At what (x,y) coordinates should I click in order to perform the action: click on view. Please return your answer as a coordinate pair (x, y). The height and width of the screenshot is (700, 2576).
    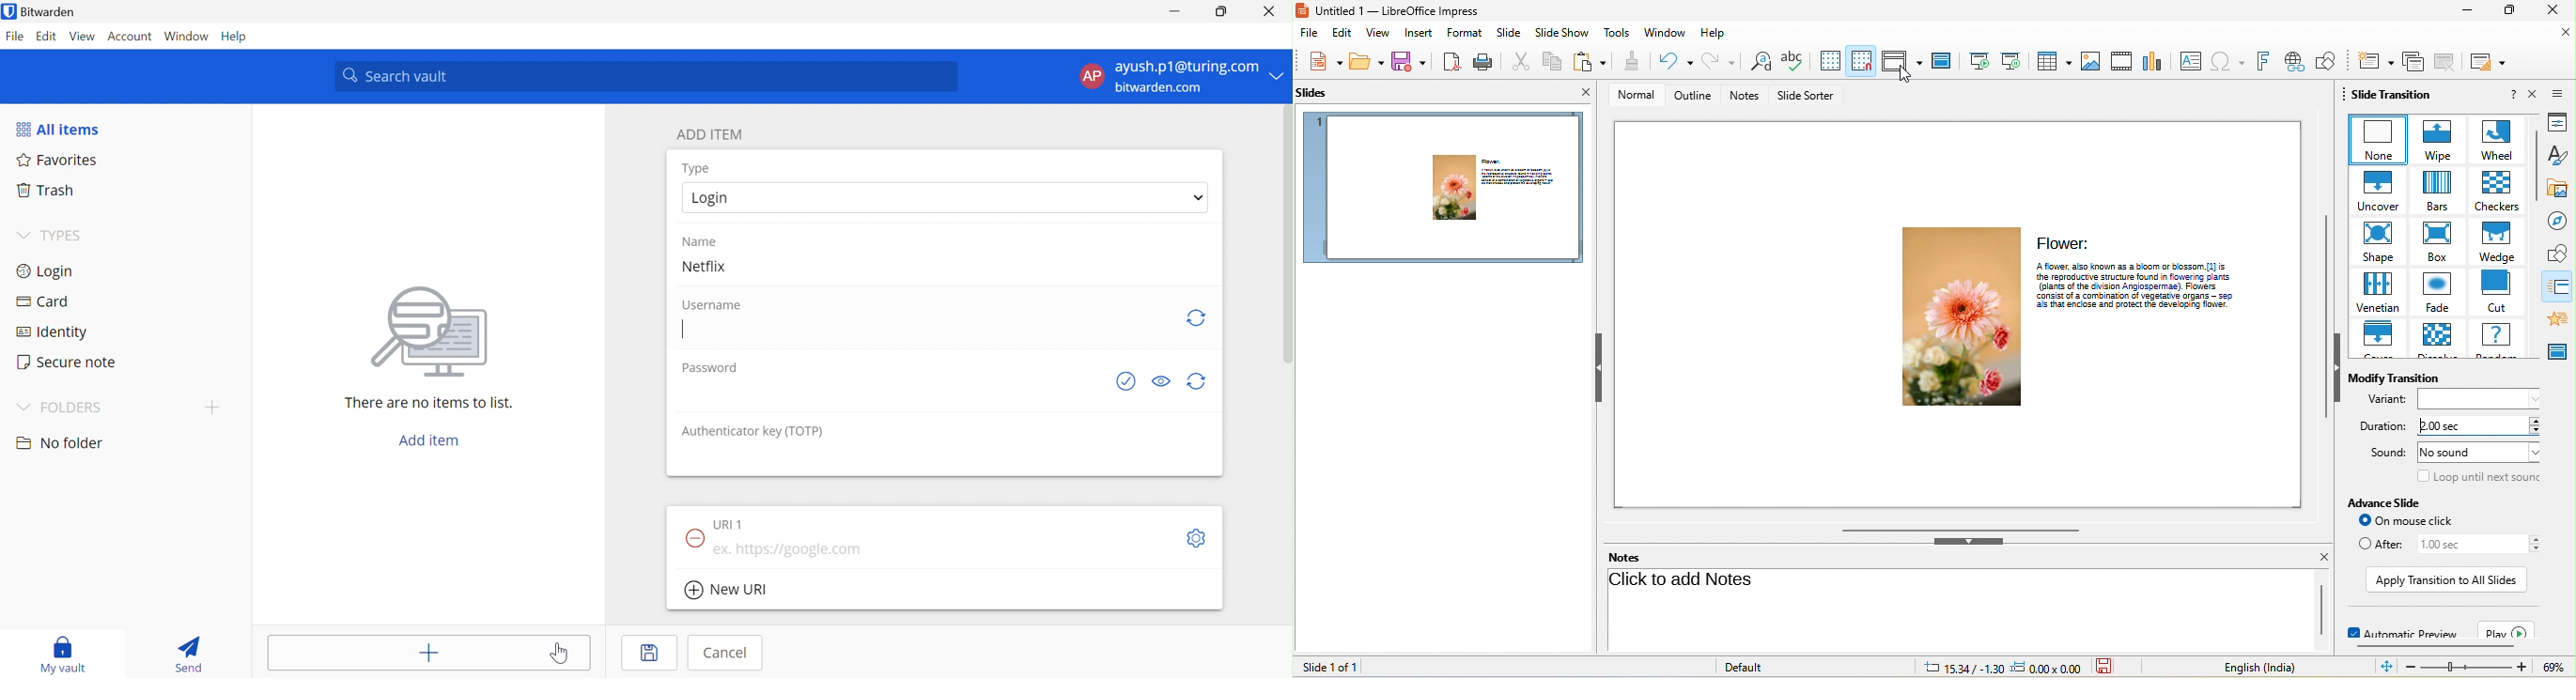
    Looking at the image, I should click on (1377, 33).